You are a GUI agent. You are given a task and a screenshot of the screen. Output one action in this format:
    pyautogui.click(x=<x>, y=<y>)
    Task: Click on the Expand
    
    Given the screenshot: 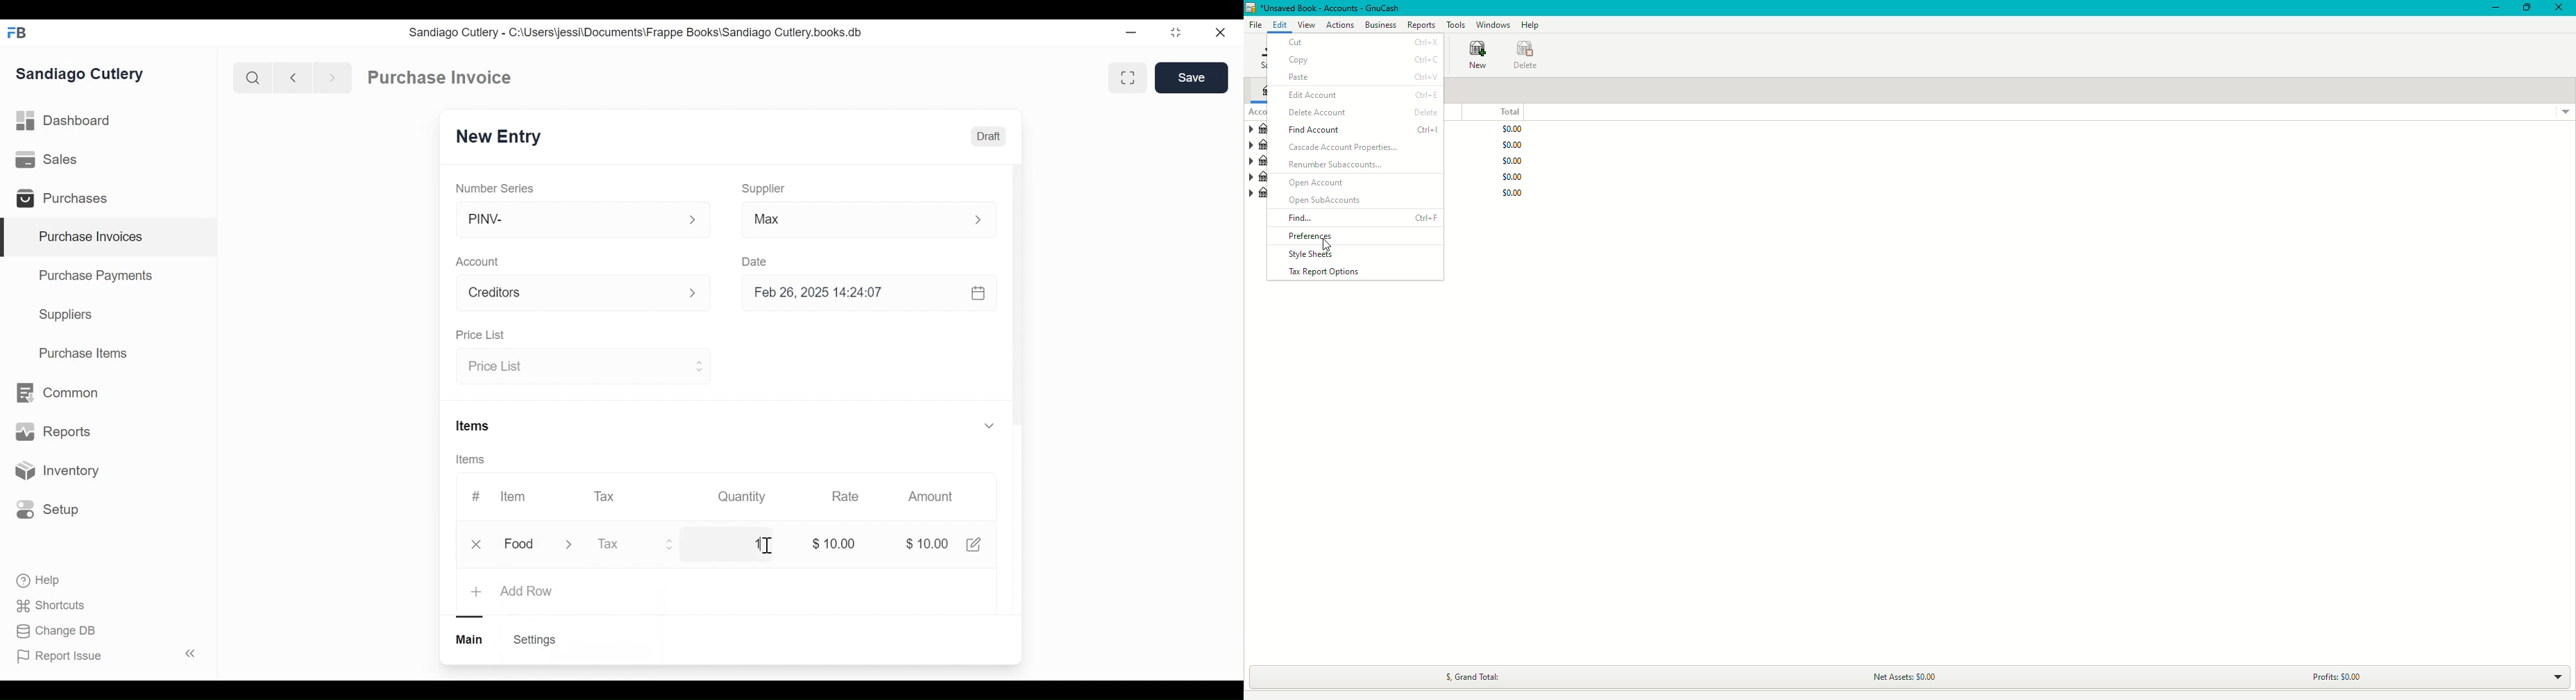 What is the action you would take?
    pyautogui.click(x=698, y=365)
    